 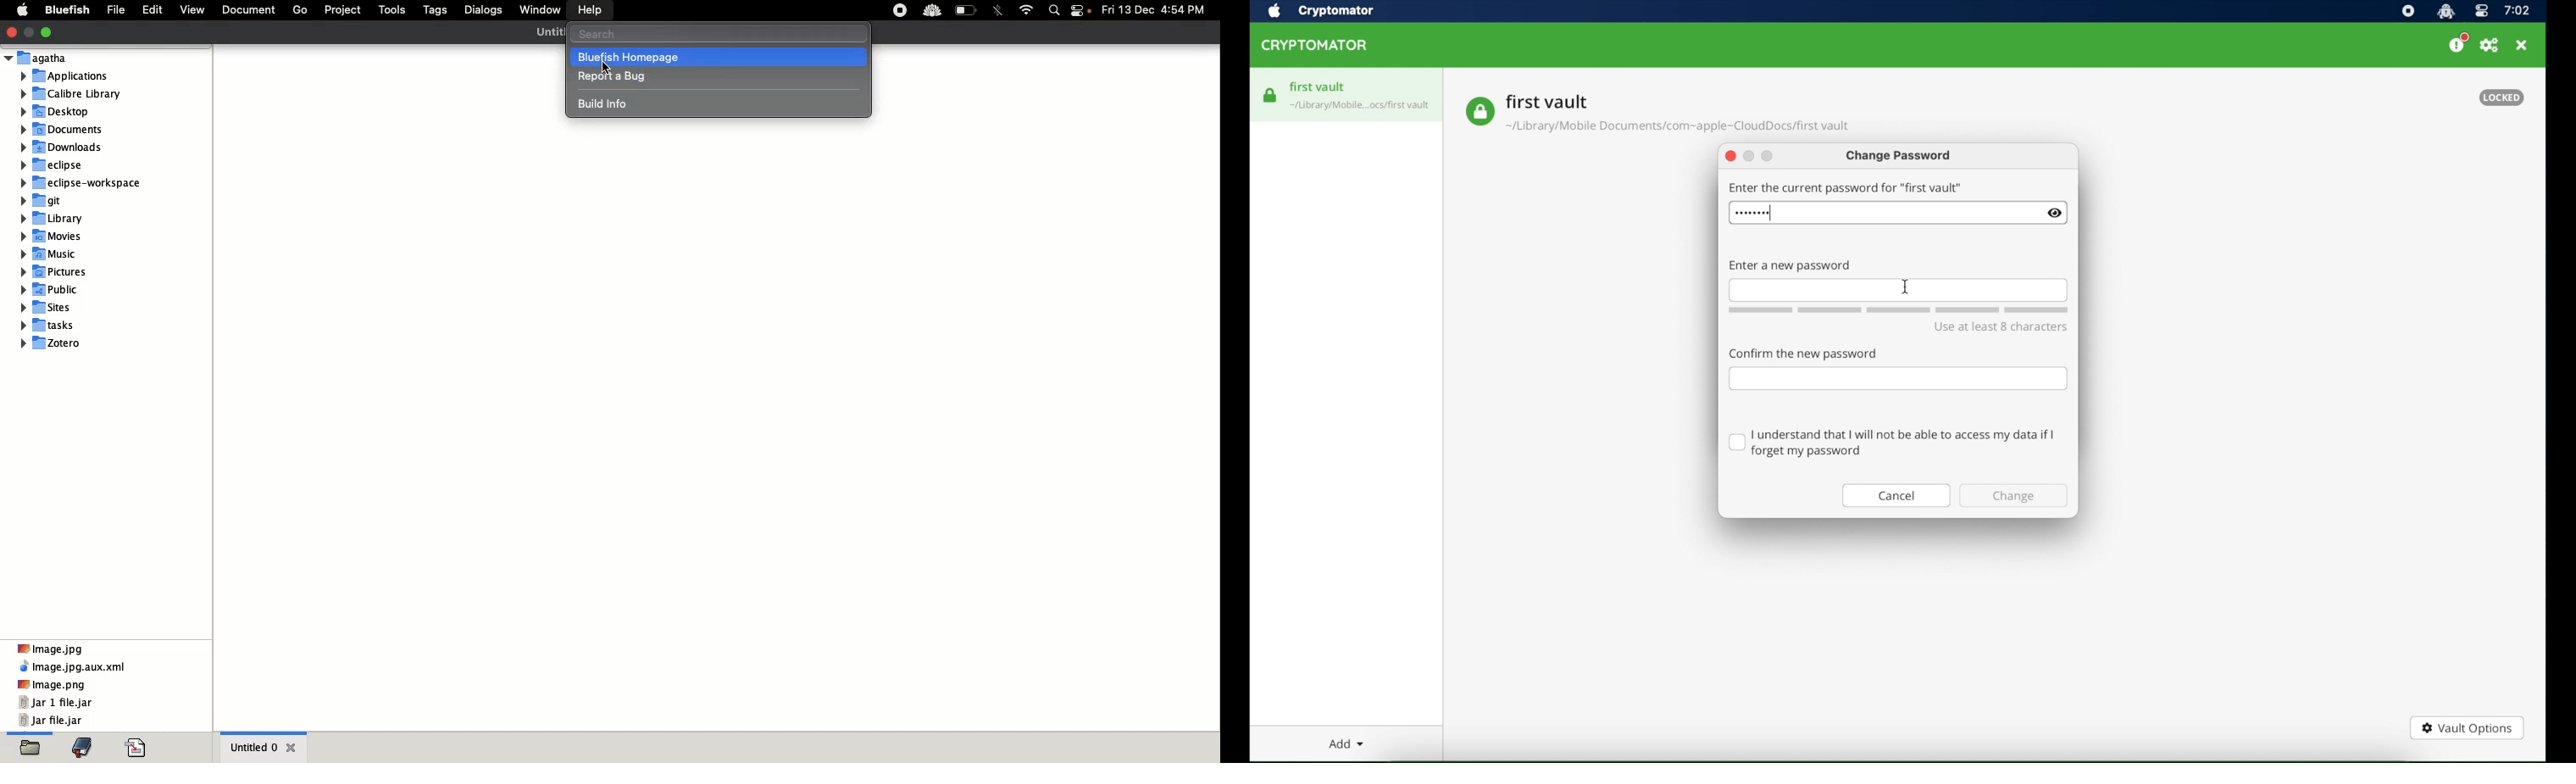 What do you see at coordinates (2000, 326) in the screenshot?
I see `use at least 8 character` at bounding box center [2000, 326].